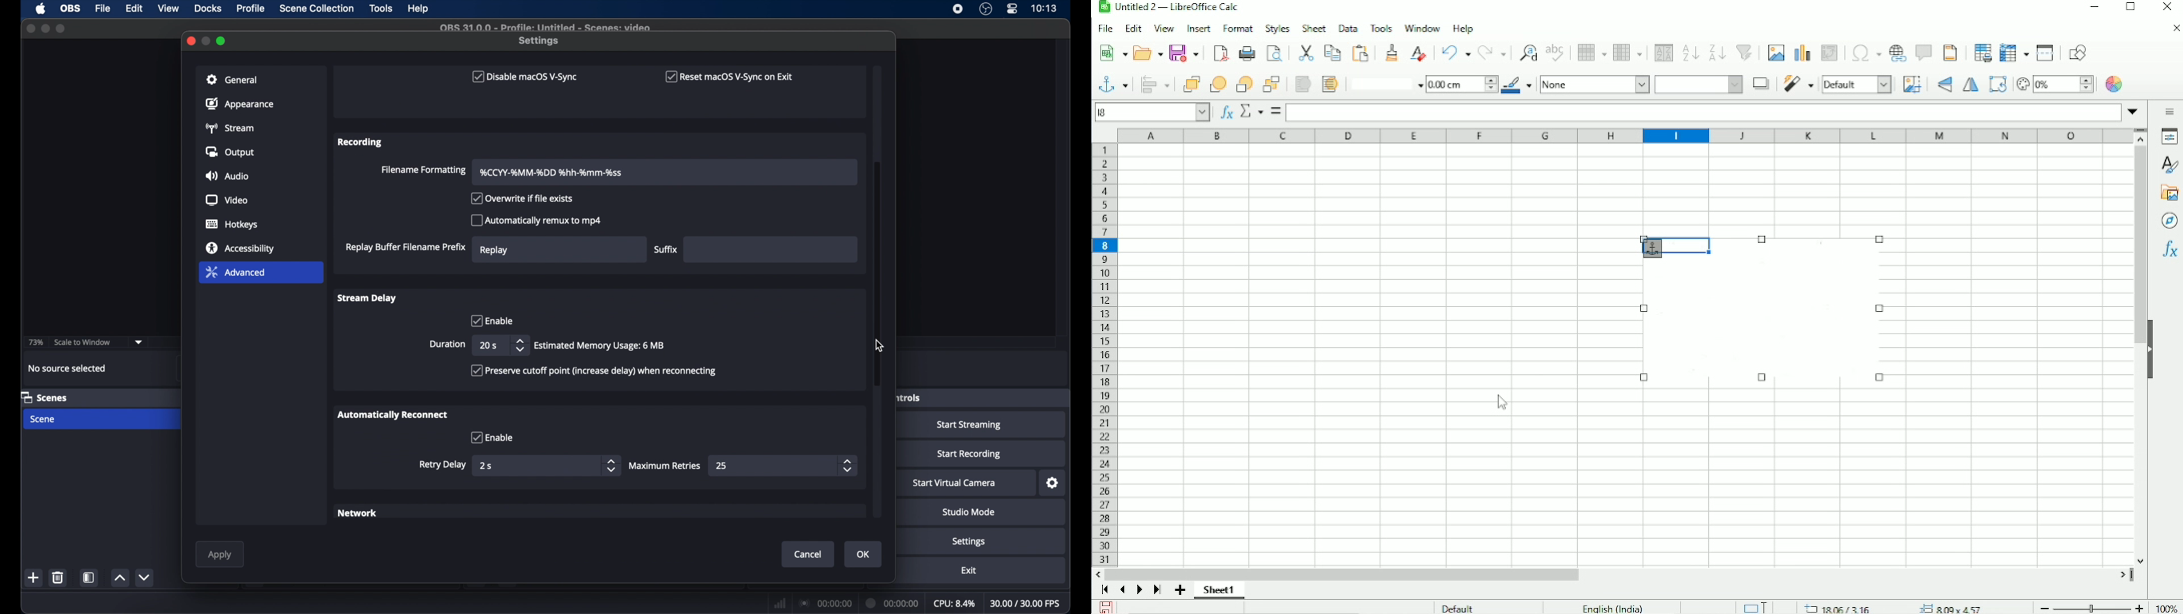 The image size is (2184, 616). Describe the element at coordinates (969, 513) in the screenshot. I see `studio mode` at that location.